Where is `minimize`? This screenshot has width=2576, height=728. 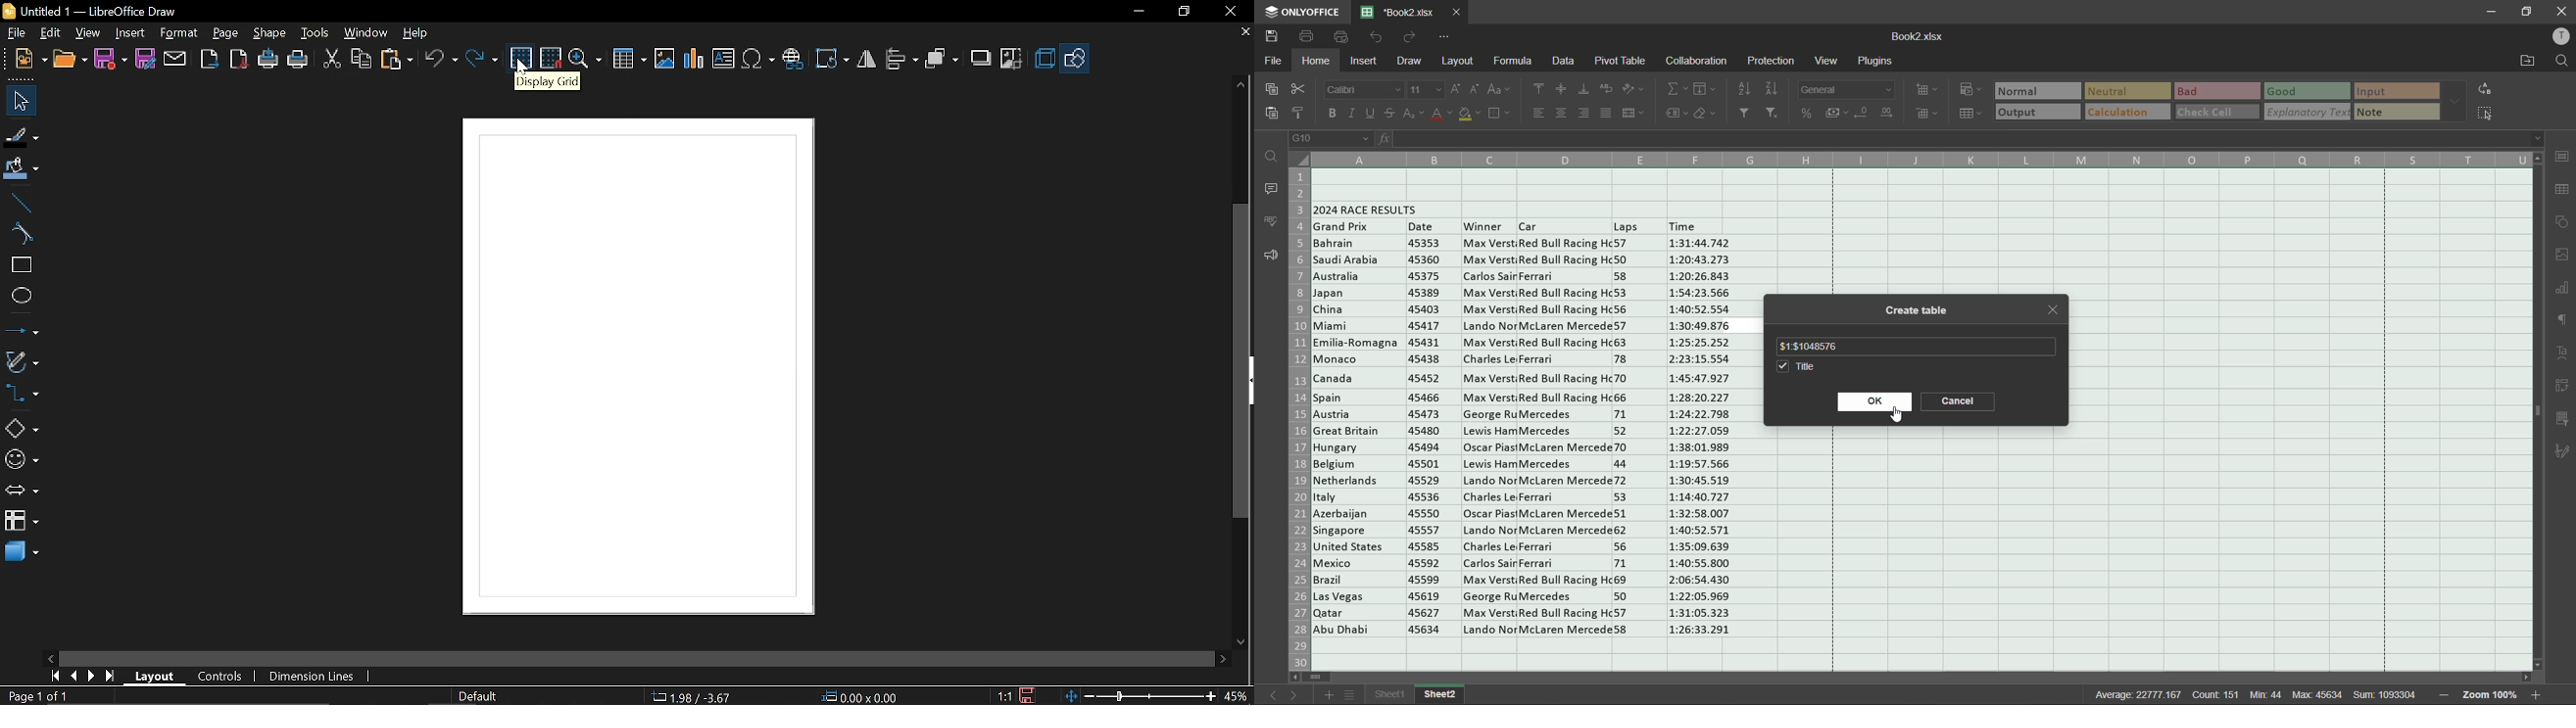
minimize is located at coordinates (2492, 12).